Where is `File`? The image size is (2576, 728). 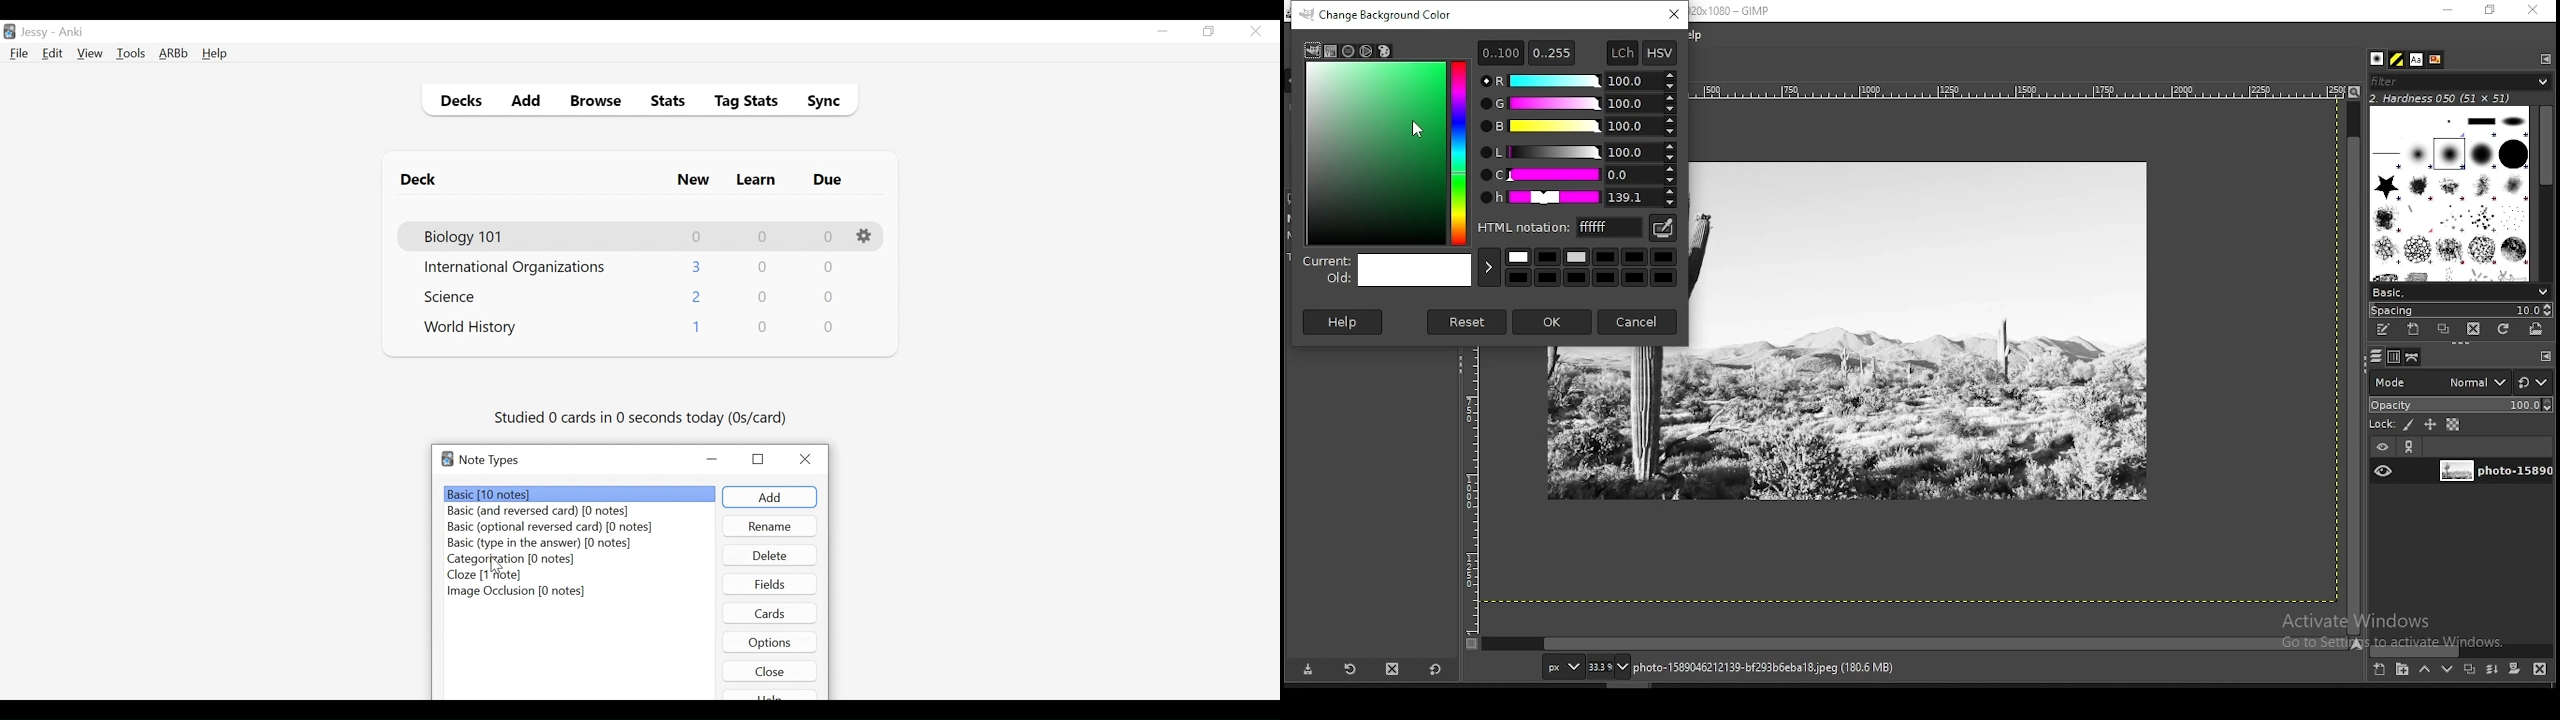 File is located at coordinates (19, 55).